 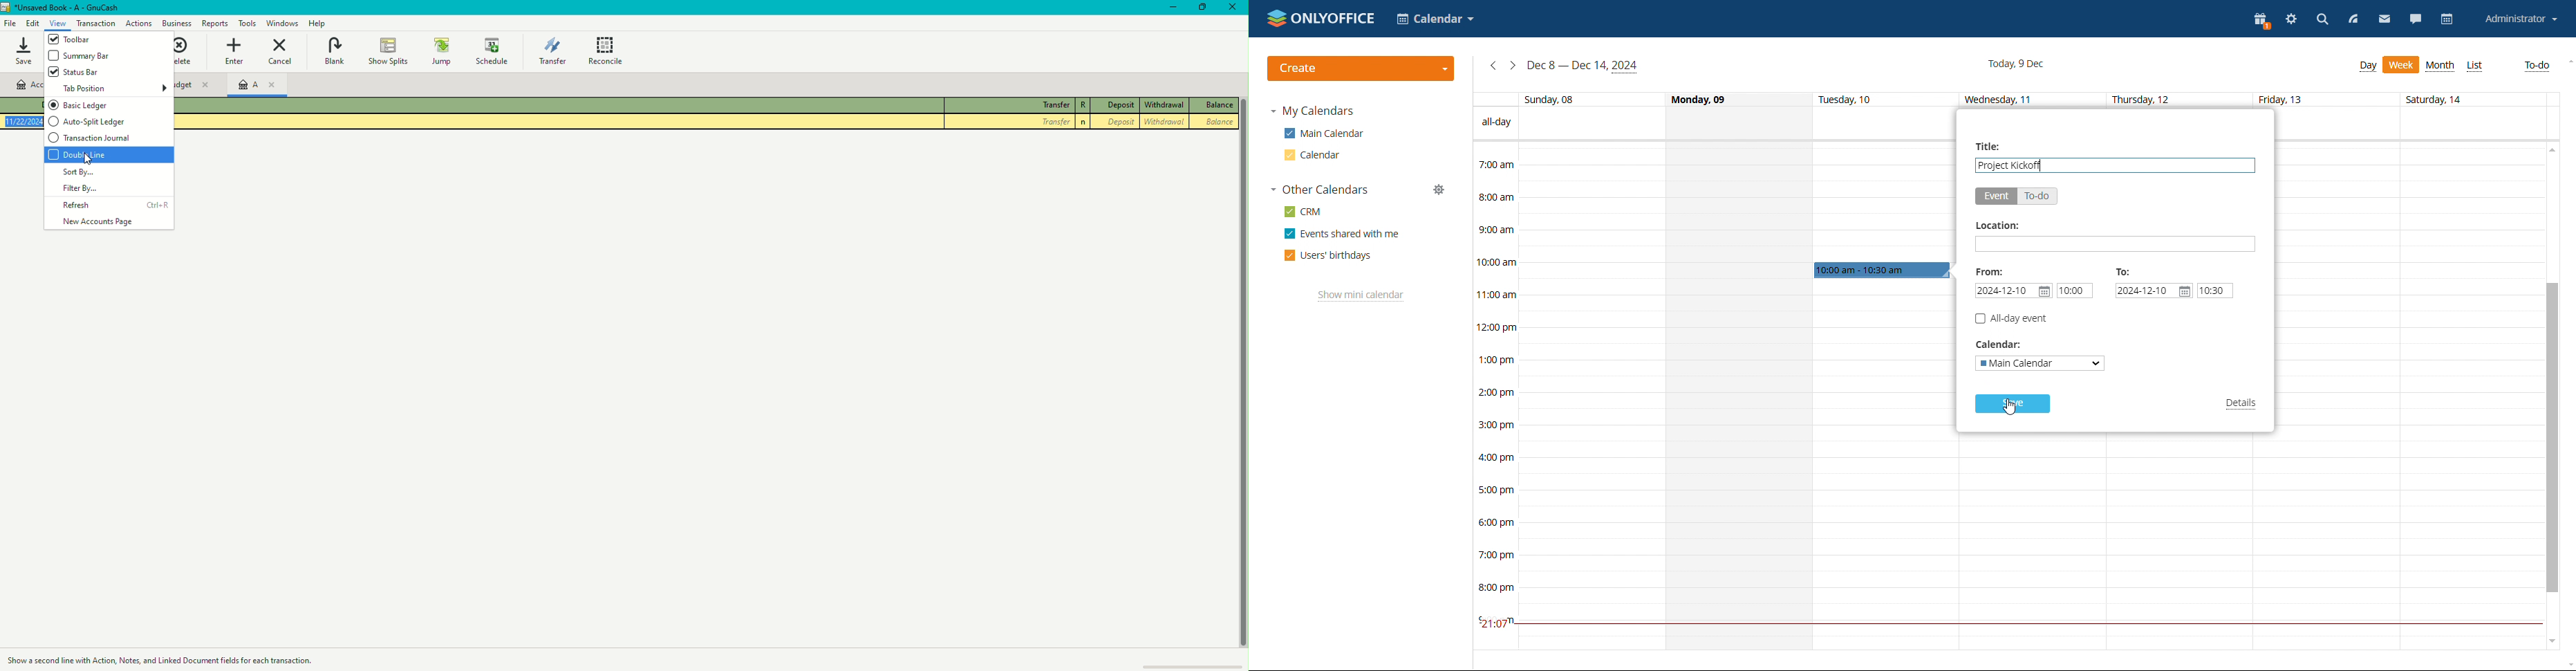 What do you see at coordinates (2010, 318) in the screenshot?
I see `all-day event checkbox` at bounding box center [2010, 318].